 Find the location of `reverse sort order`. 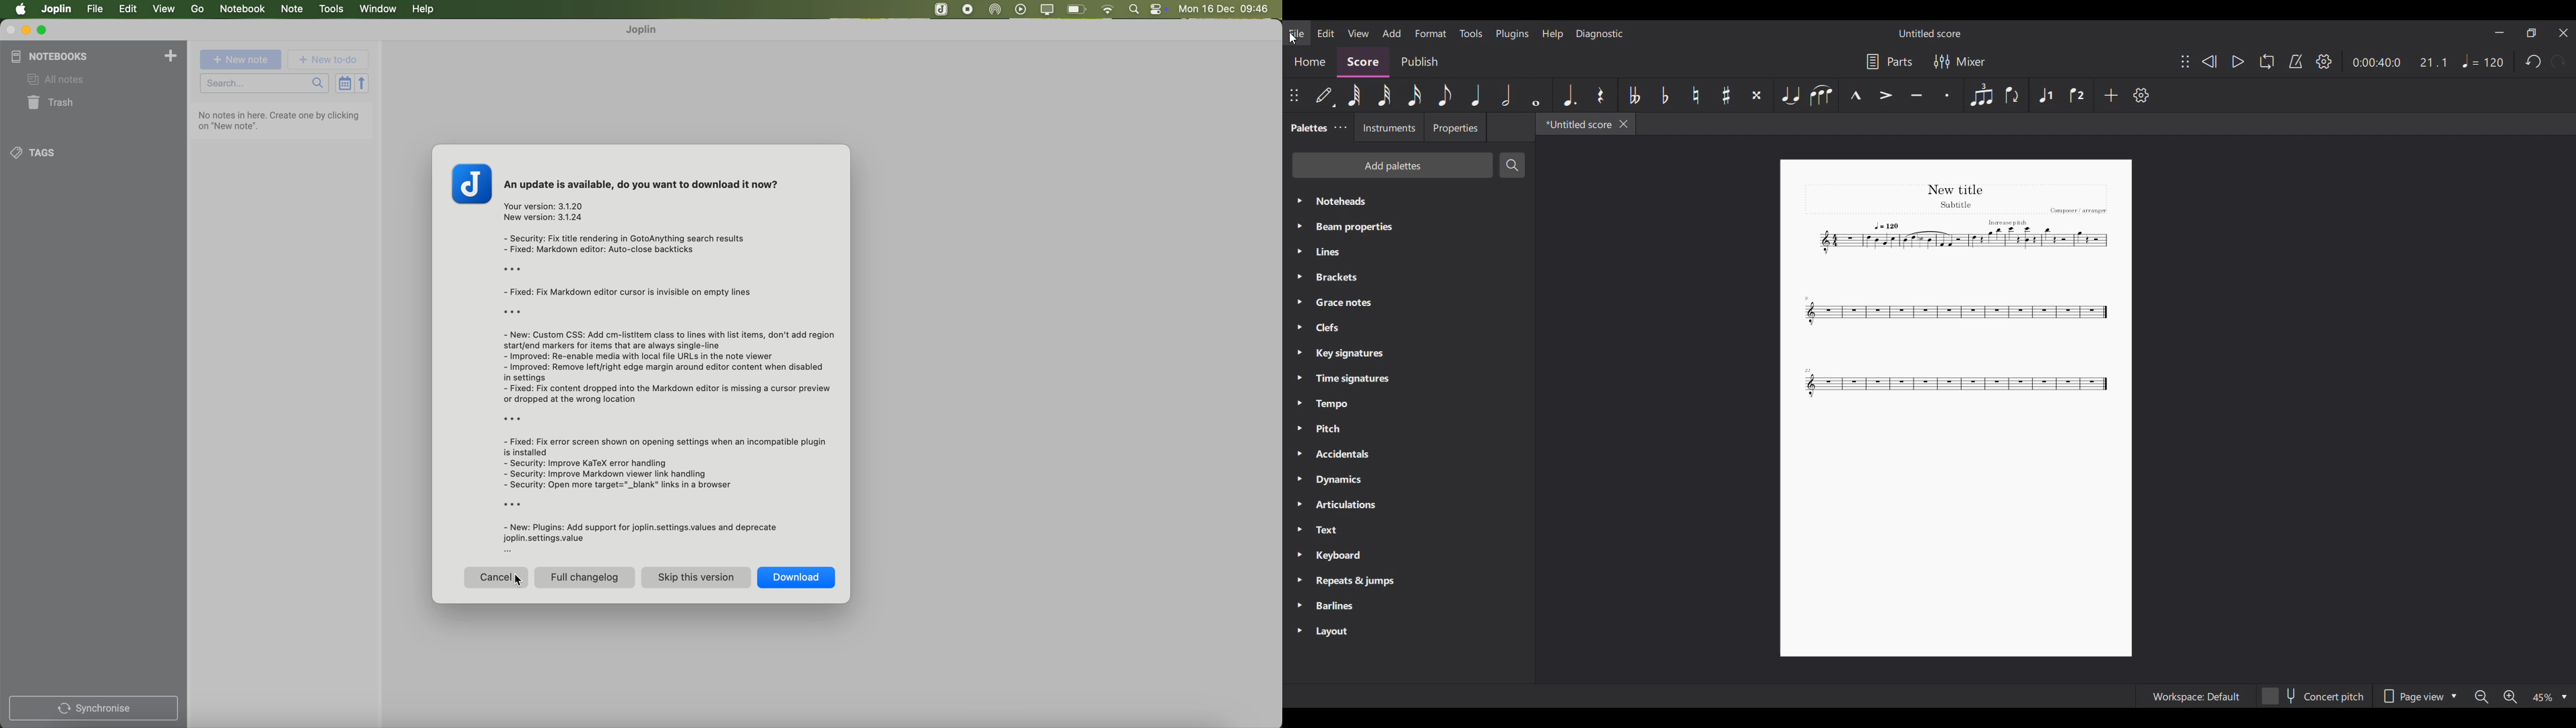

reverse sort order is located at coordinates (362, 83).